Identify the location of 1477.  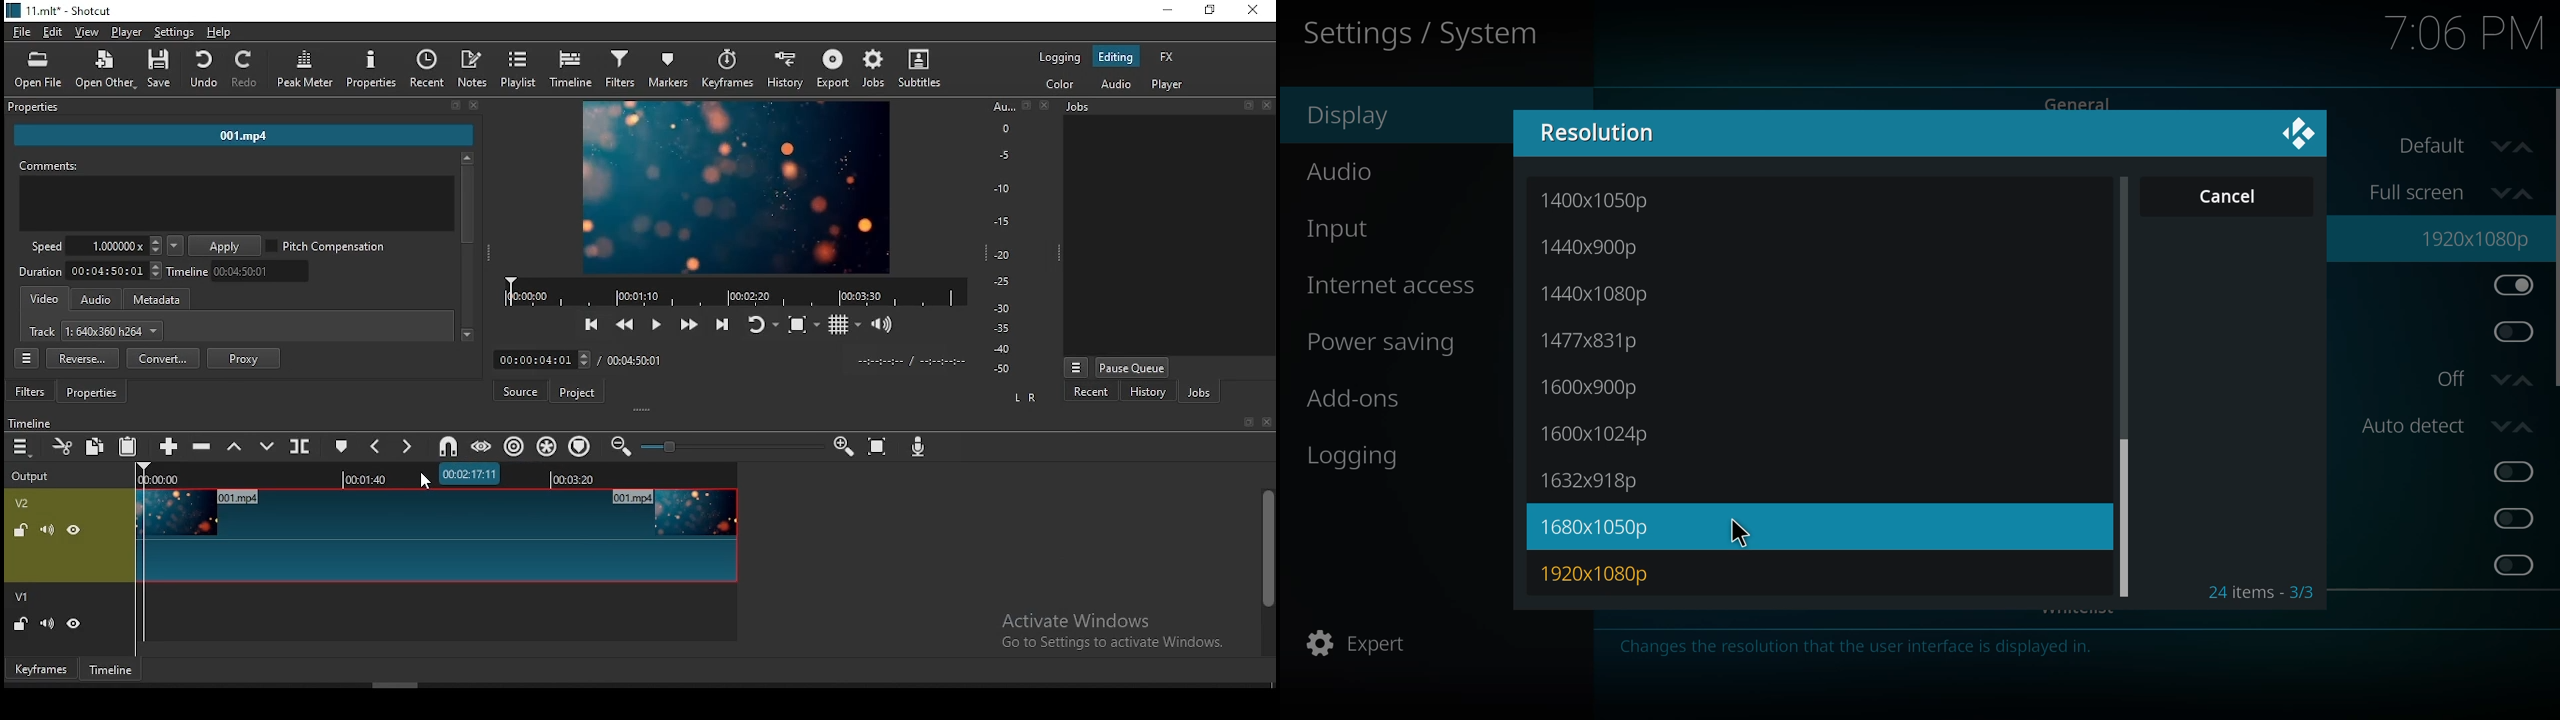
(1601, 341).